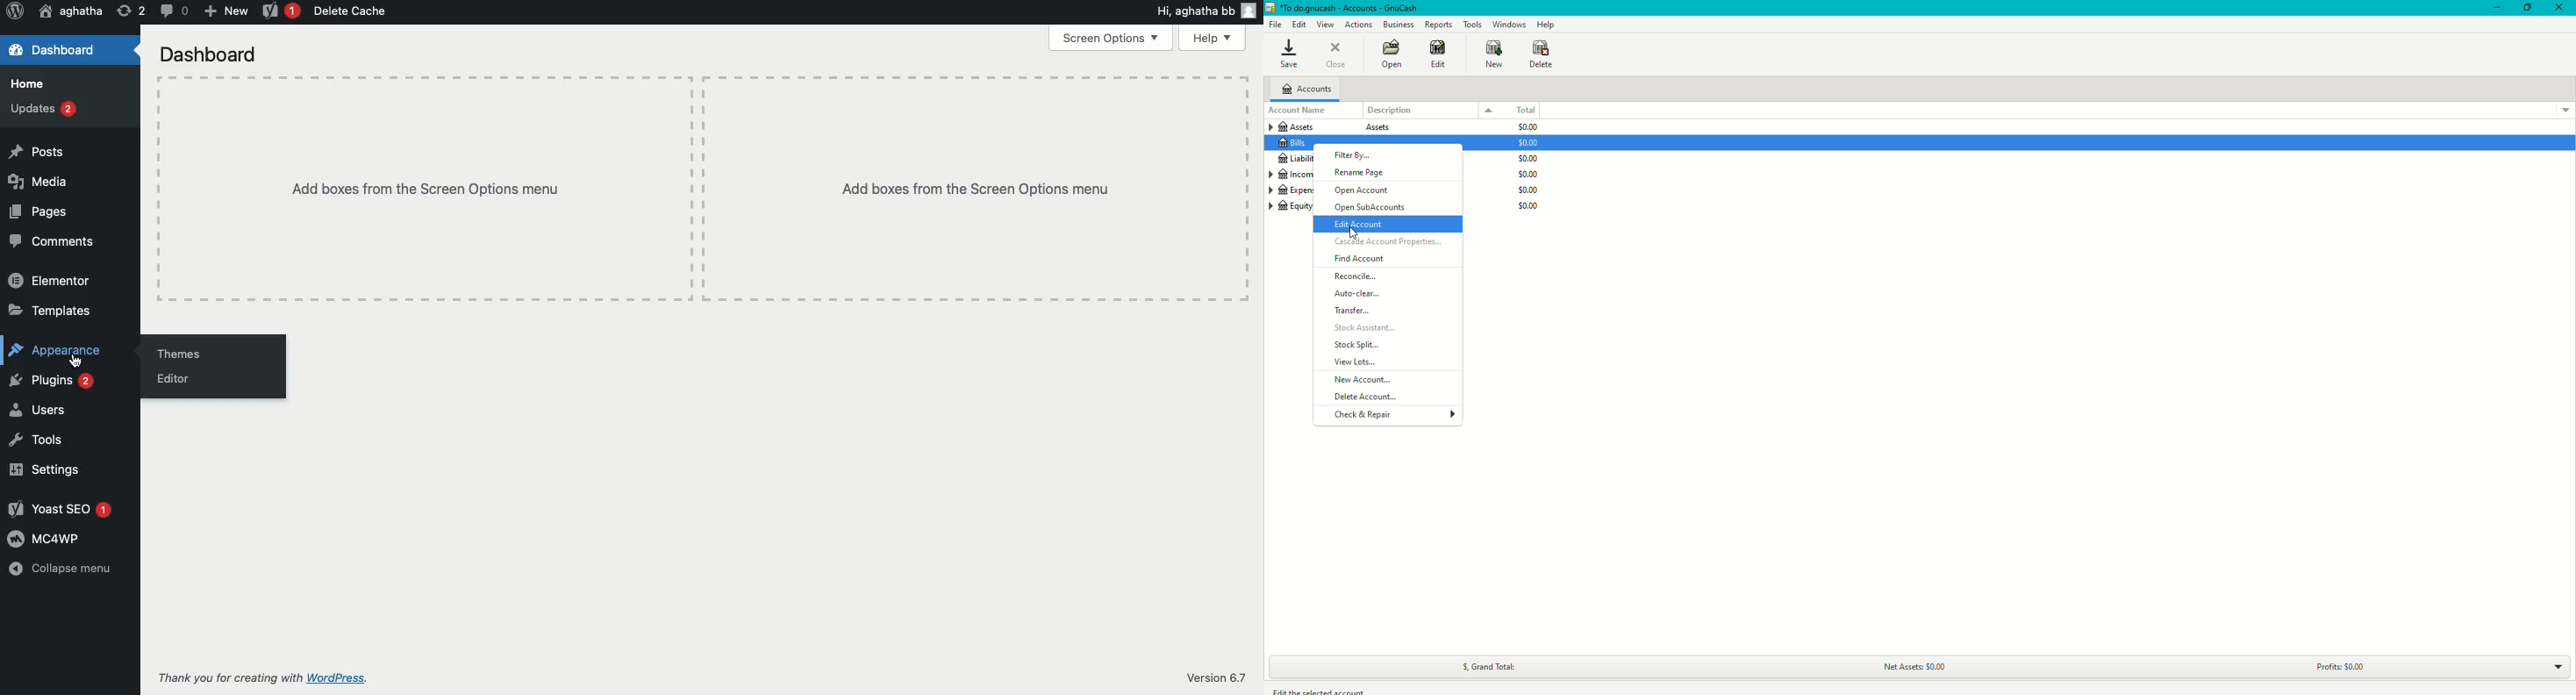 Image resolution: width=2576 pixels, height=700 pixels. What do you see at coordinates (1474, 24) in the screenshot?
I see `Tools` at bounding box center [1474, 24].